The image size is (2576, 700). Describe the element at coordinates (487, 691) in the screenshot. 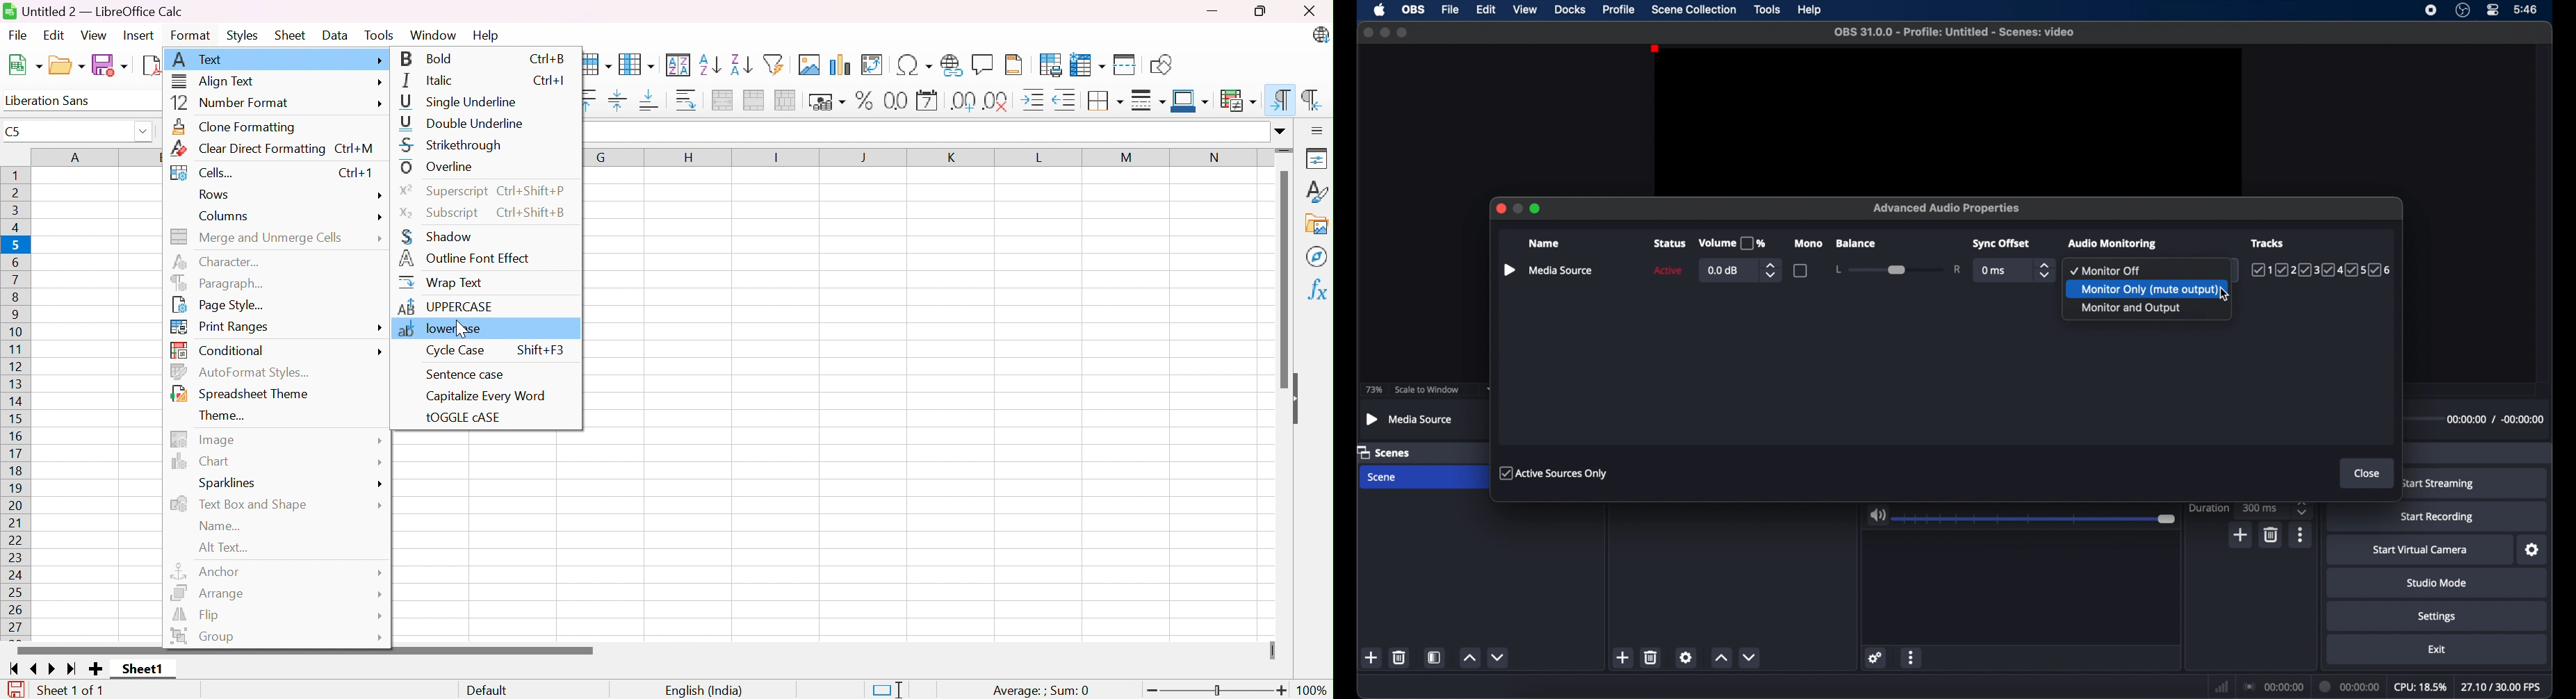

I see `Default` at that location.